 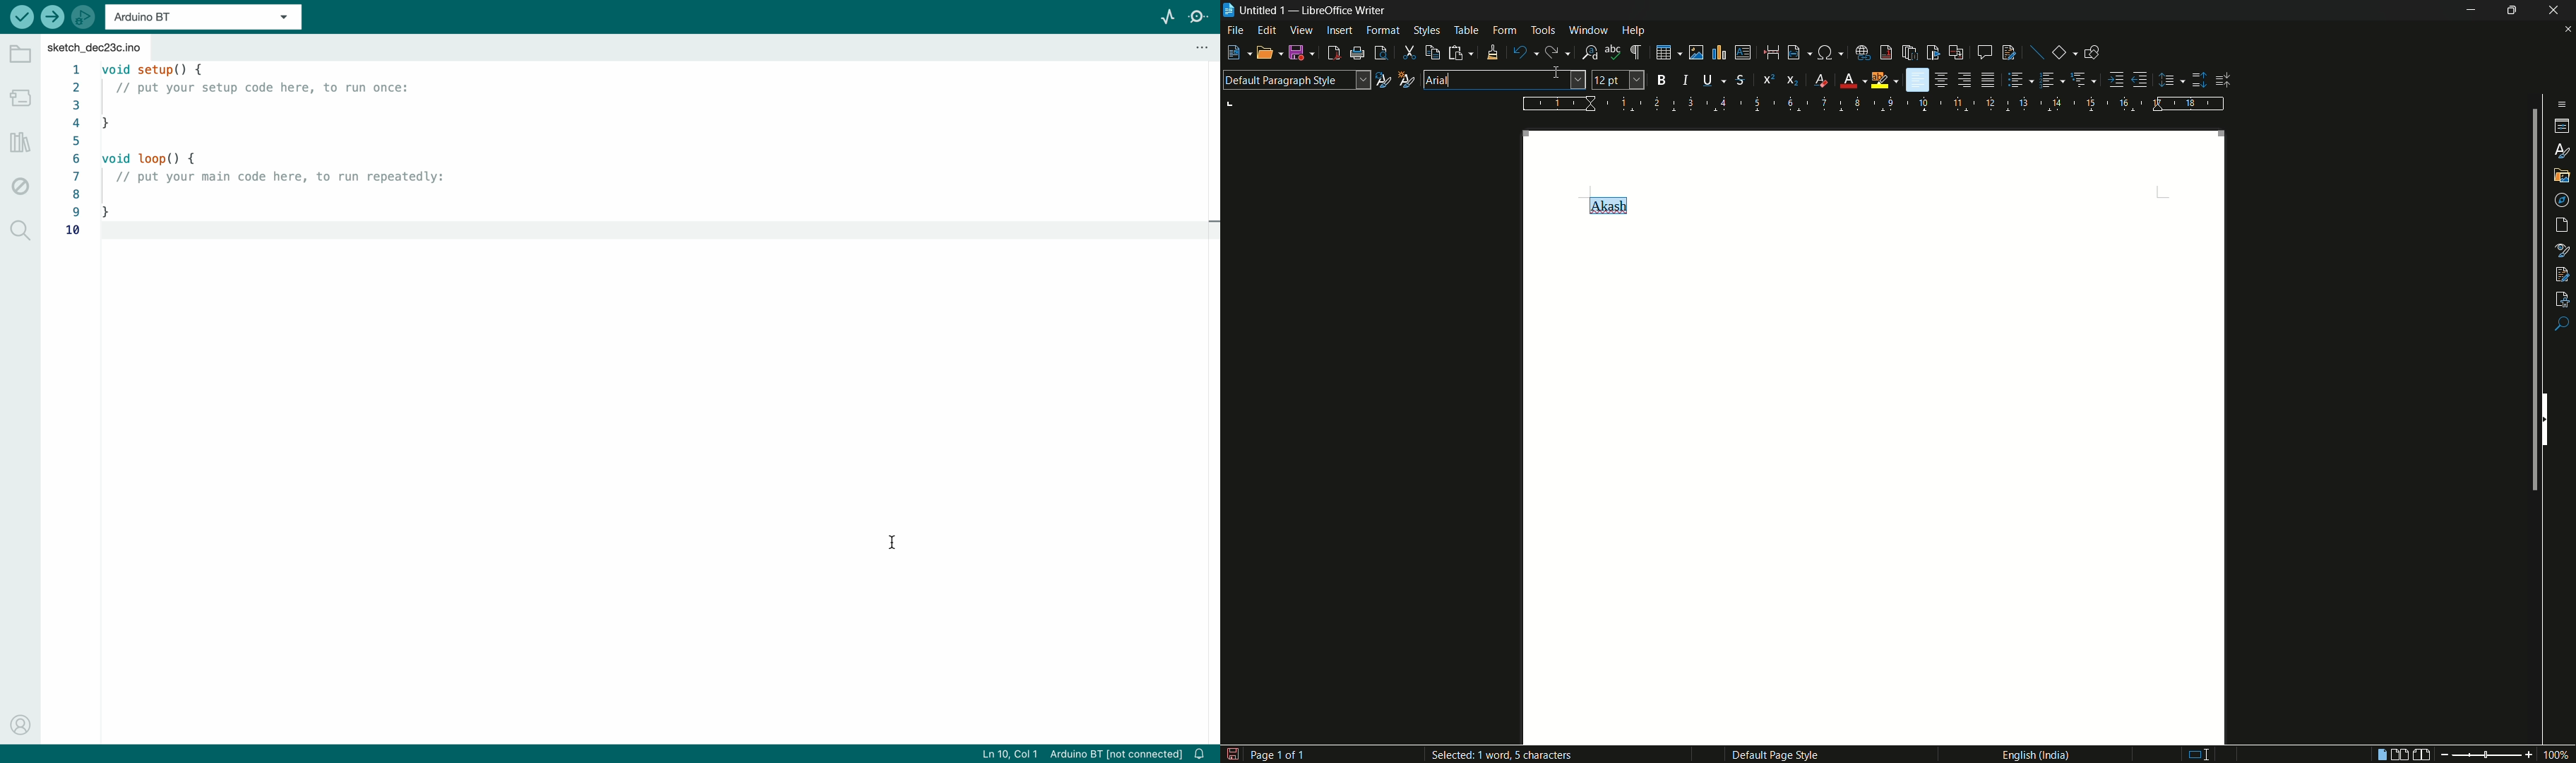 What do you see at coordinates (2038, 54) in the screenshot?
I see `insert line` at bounding box center [2038, 54].